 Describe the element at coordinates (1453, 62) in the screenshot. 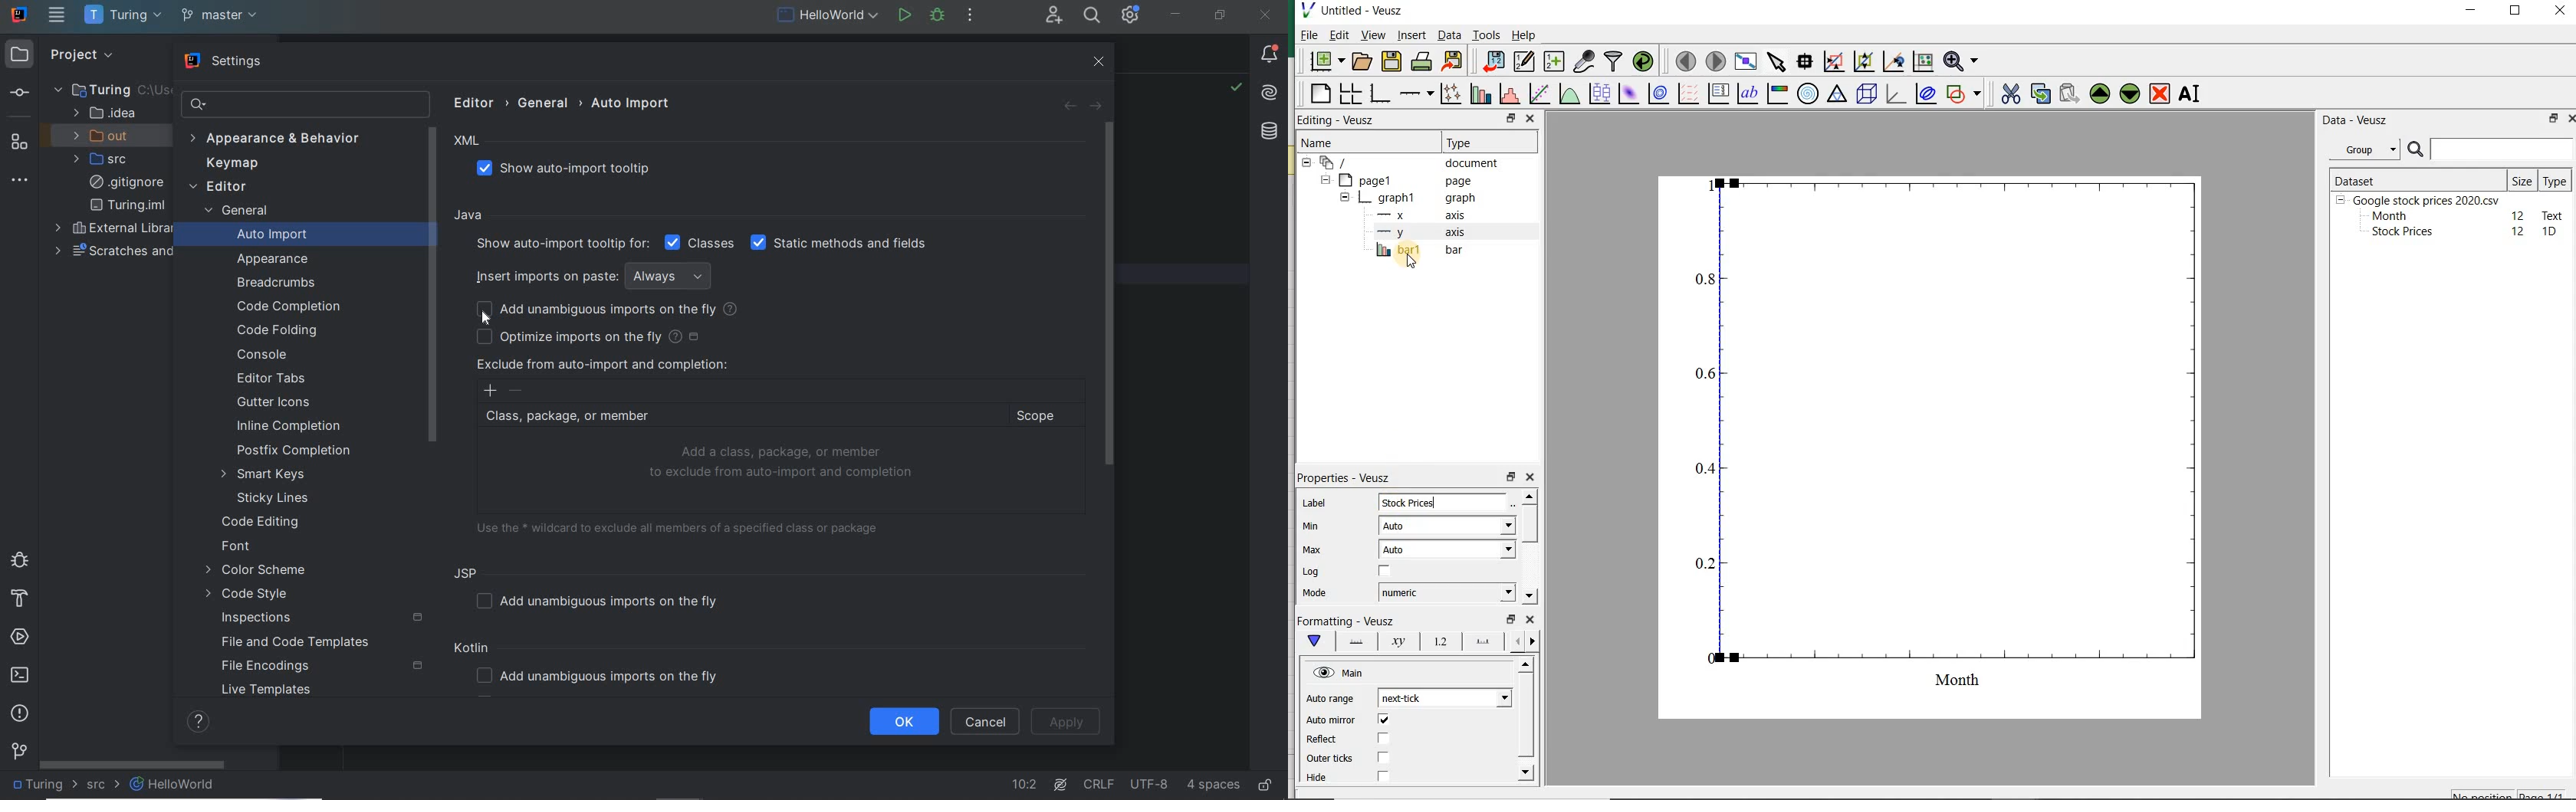

I see `export to graphics format` at that location.